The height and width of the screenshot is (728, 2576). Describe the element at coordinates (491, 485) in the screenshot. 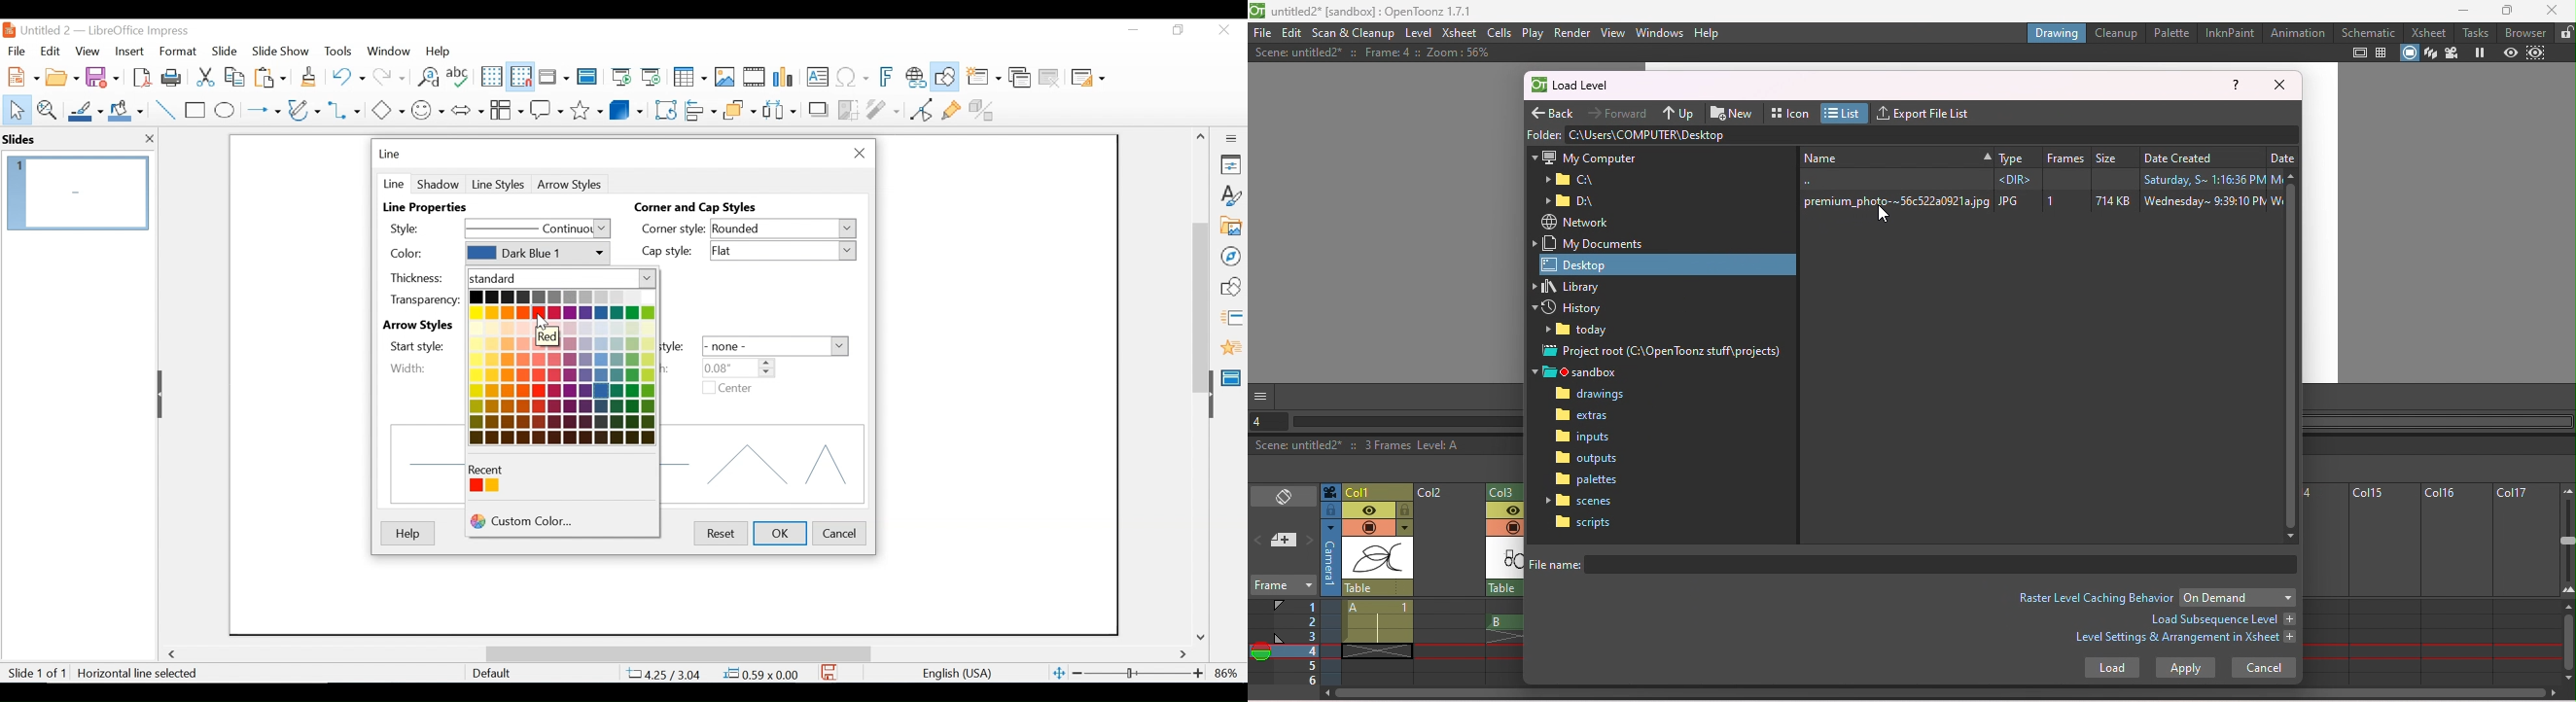

I see `Yellow` at that location.